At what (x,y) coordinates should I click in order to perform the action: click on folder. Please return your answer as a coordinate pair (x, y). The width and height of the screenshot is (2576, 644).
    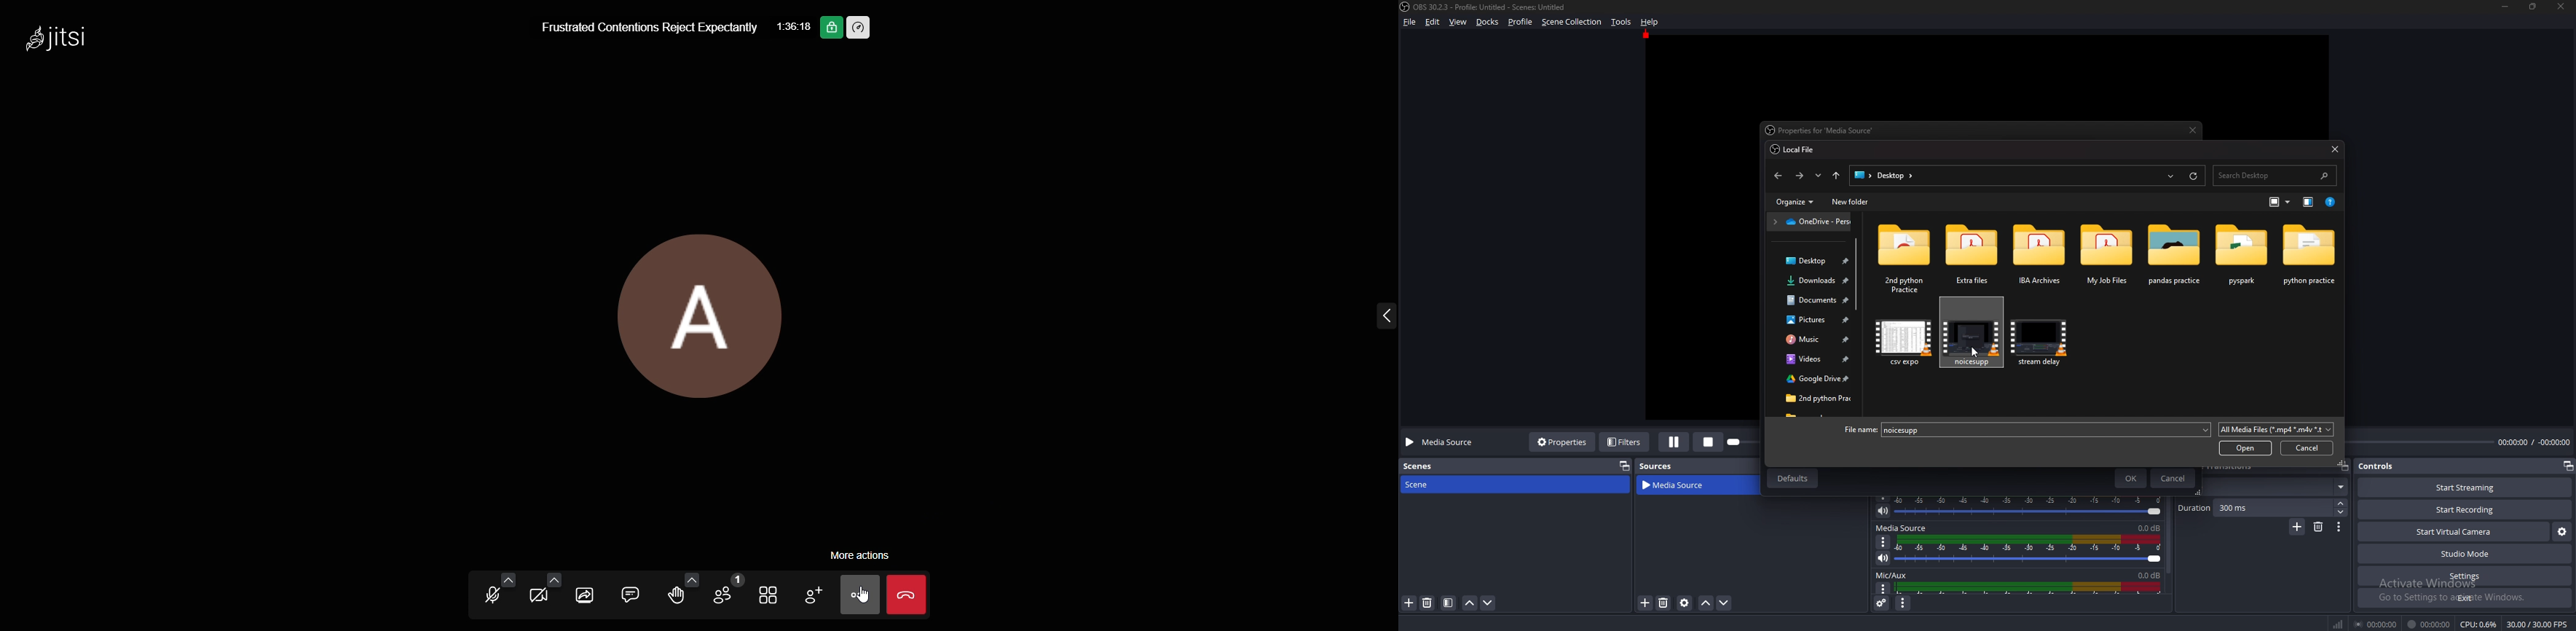
    Looking at the image, I should click on (2310, 255).